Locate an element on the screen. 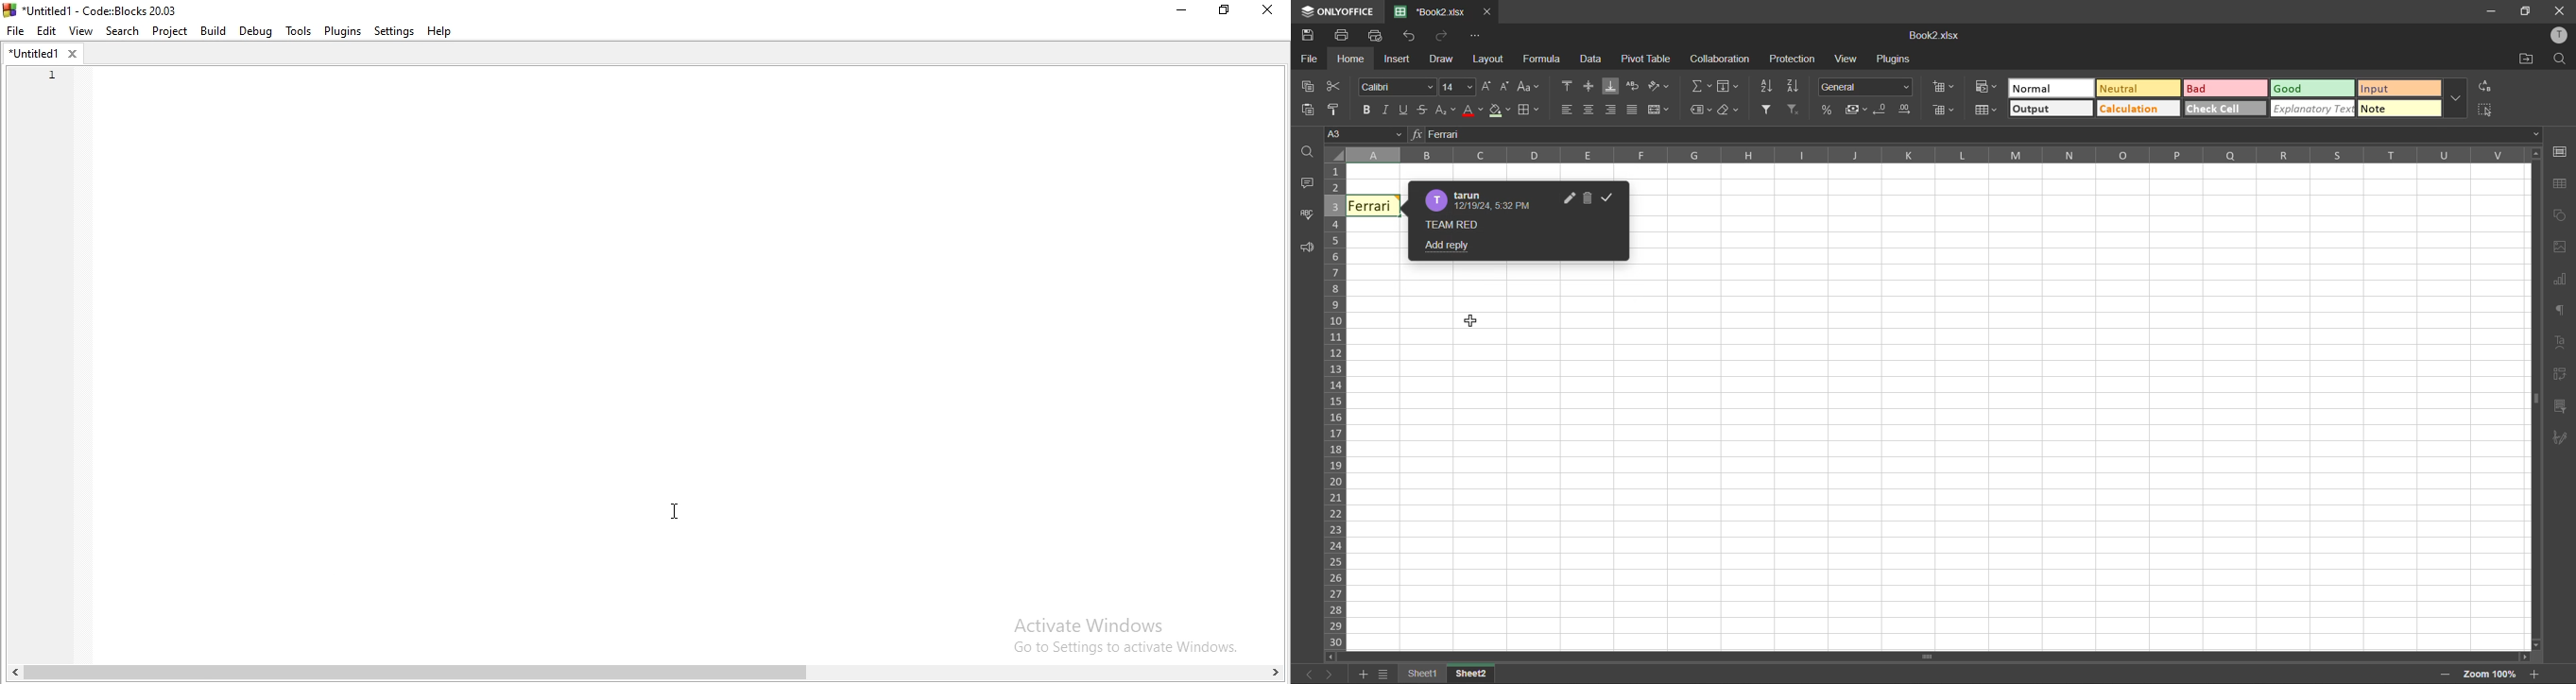 The width and height of the screenshot is (2576, 700). Cursor is located at coordinates (1476, 323).